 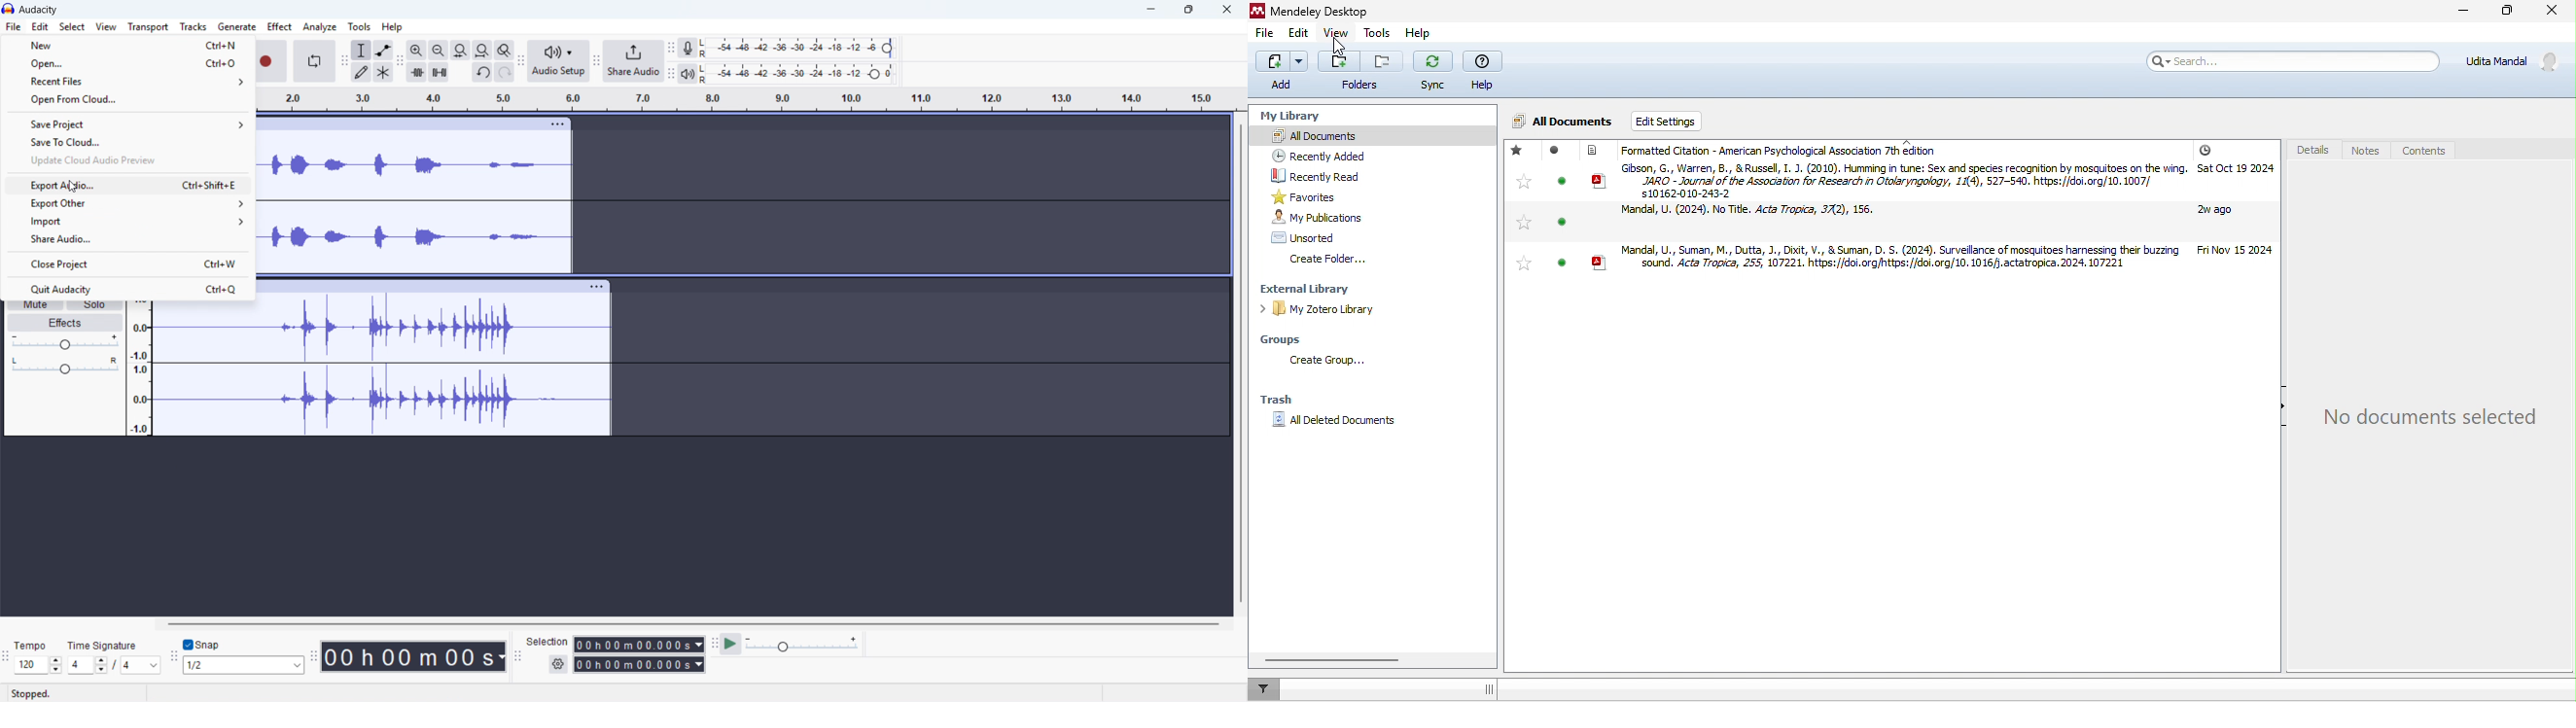 I want to click on  Playback metre, so click(x=688, y=74).